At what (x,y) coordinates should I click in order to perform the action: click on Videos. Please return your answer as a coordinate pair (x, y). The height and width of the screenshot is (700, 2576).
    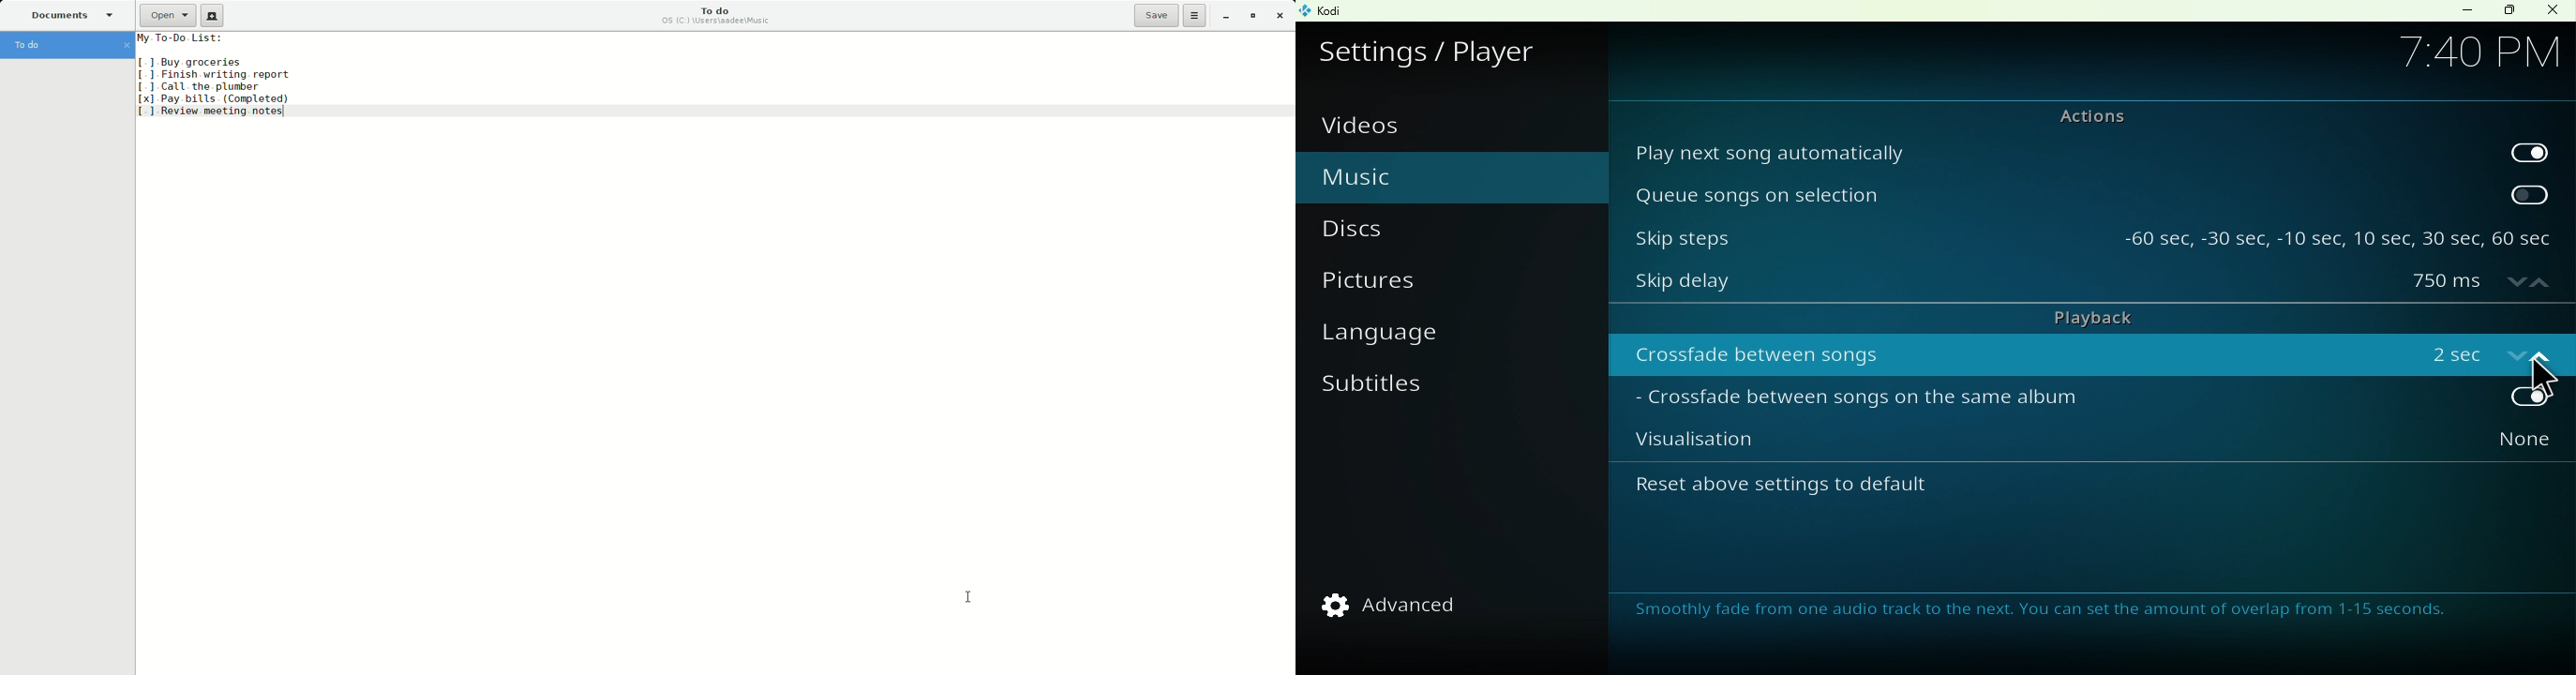
    Looking at the image, I should click on (1373, 126).